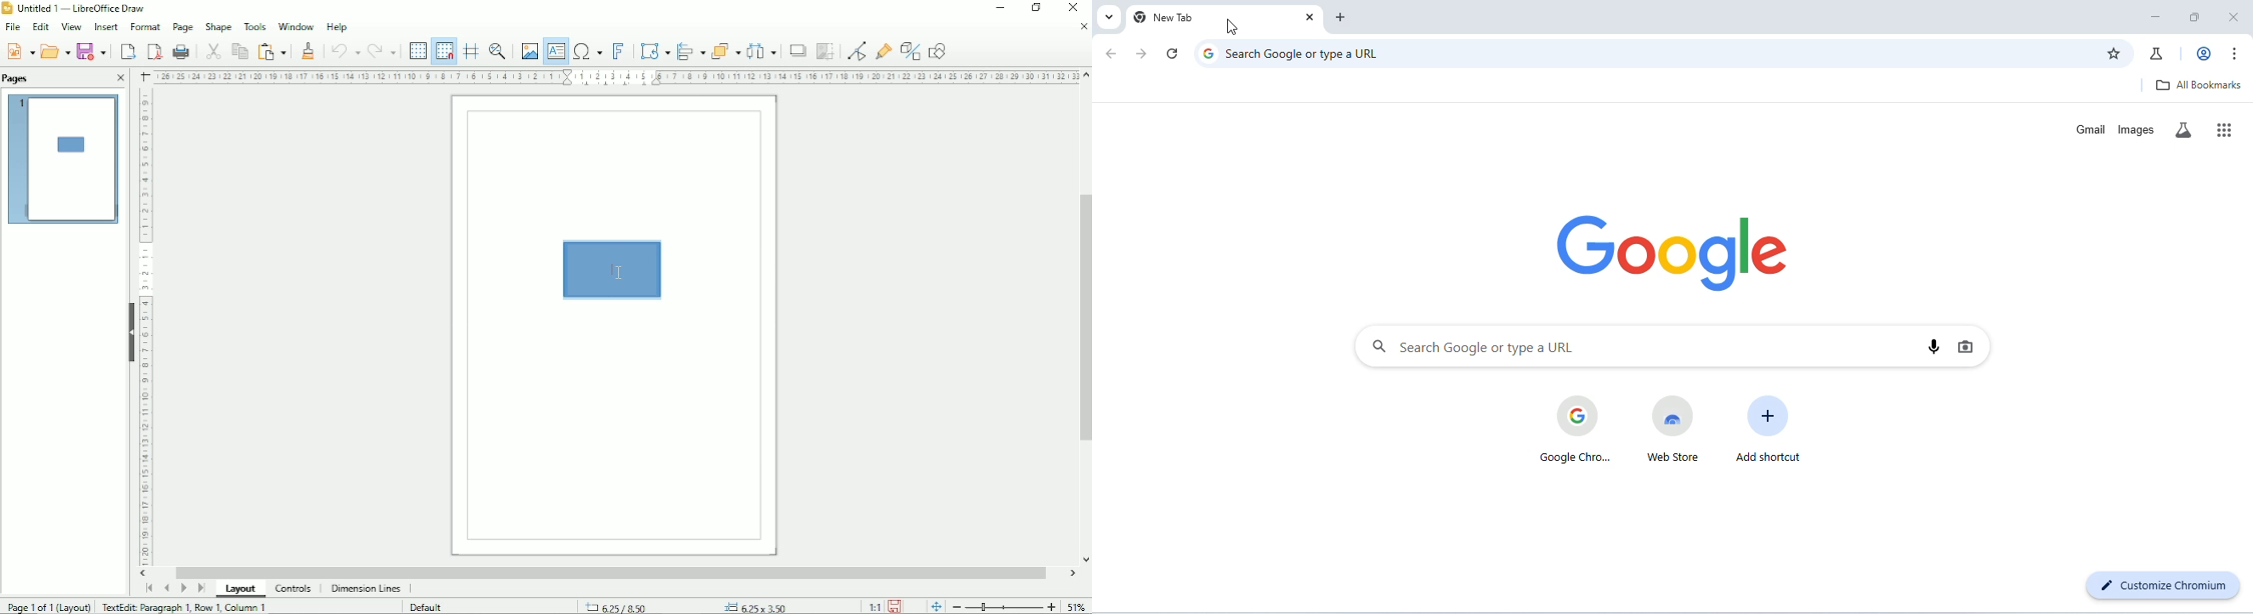 The height and width of the screenshot is (616, 2268). What do you see at coordinates (1144, 54) in the screenshot?
I see `go forward` at bounding box center [1144, 54].